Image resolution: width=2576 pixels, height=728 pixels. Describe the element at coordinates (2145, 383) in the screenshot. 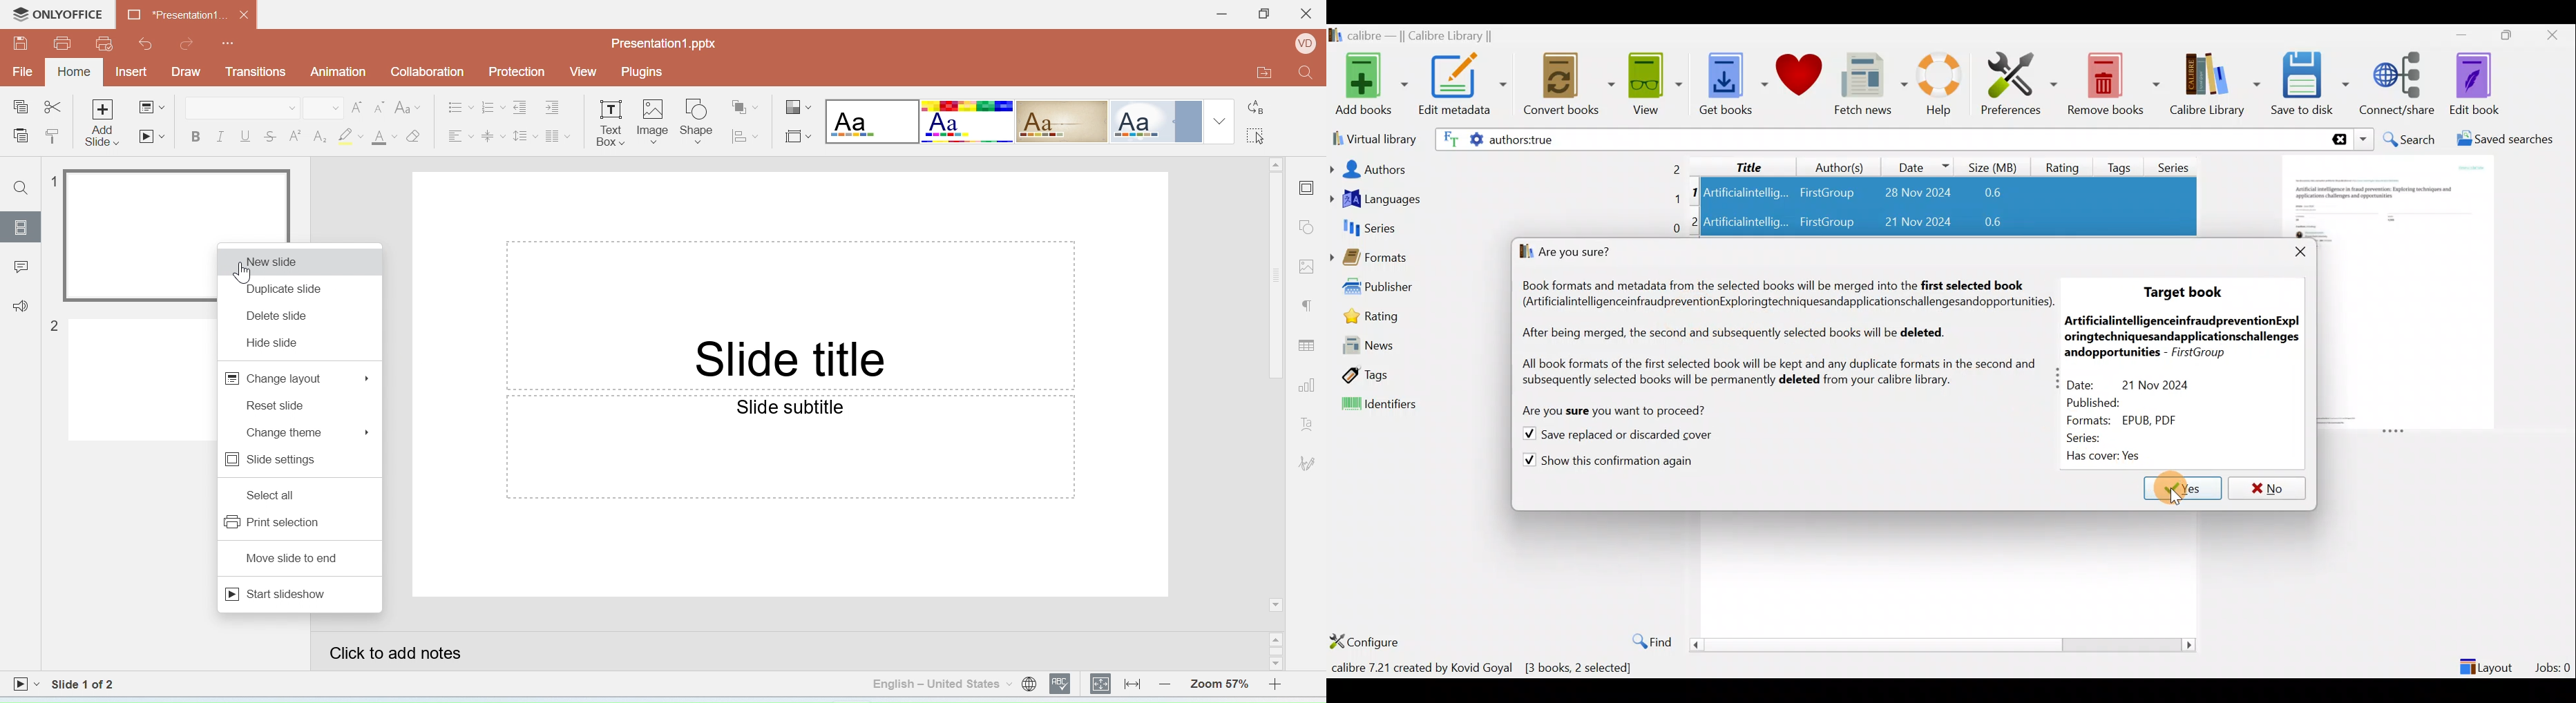

I see `Date: 21 Nov 2024` at that location.